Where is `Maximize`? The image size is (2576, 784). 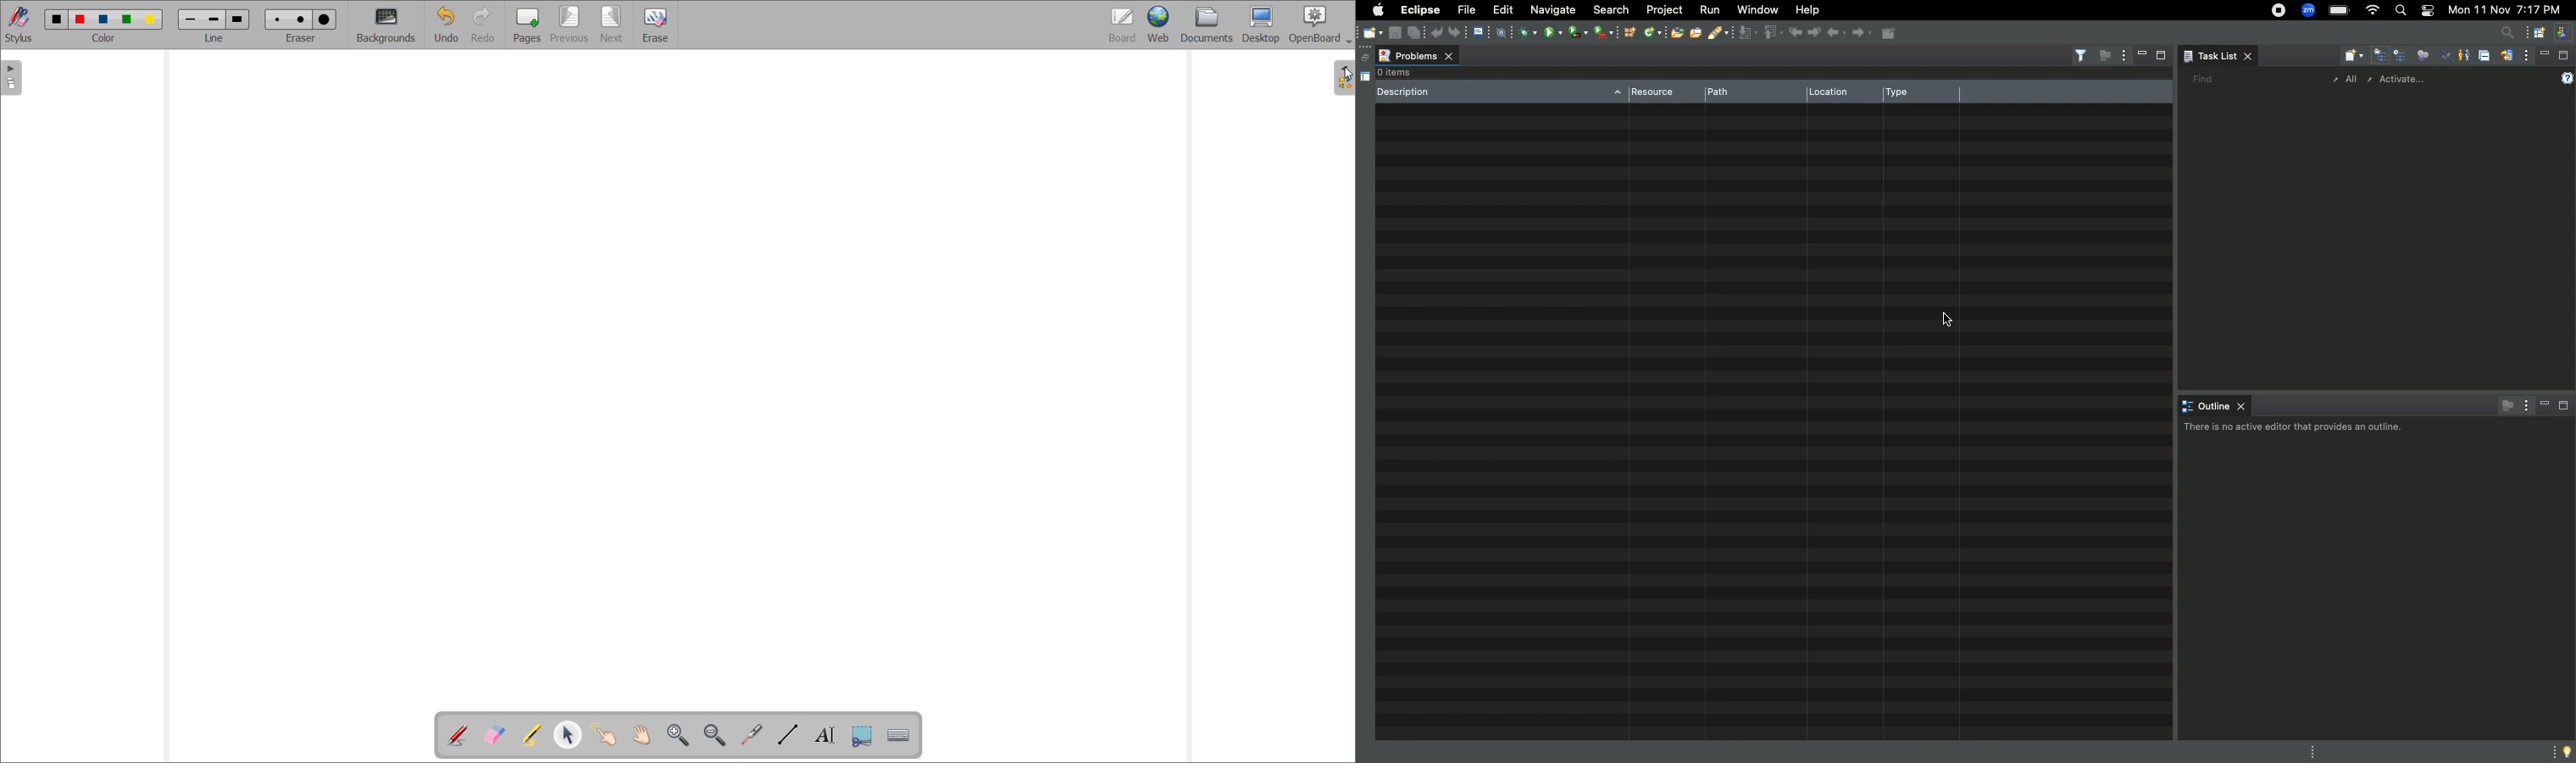 Maximize is located at coordinates (2564, 55).